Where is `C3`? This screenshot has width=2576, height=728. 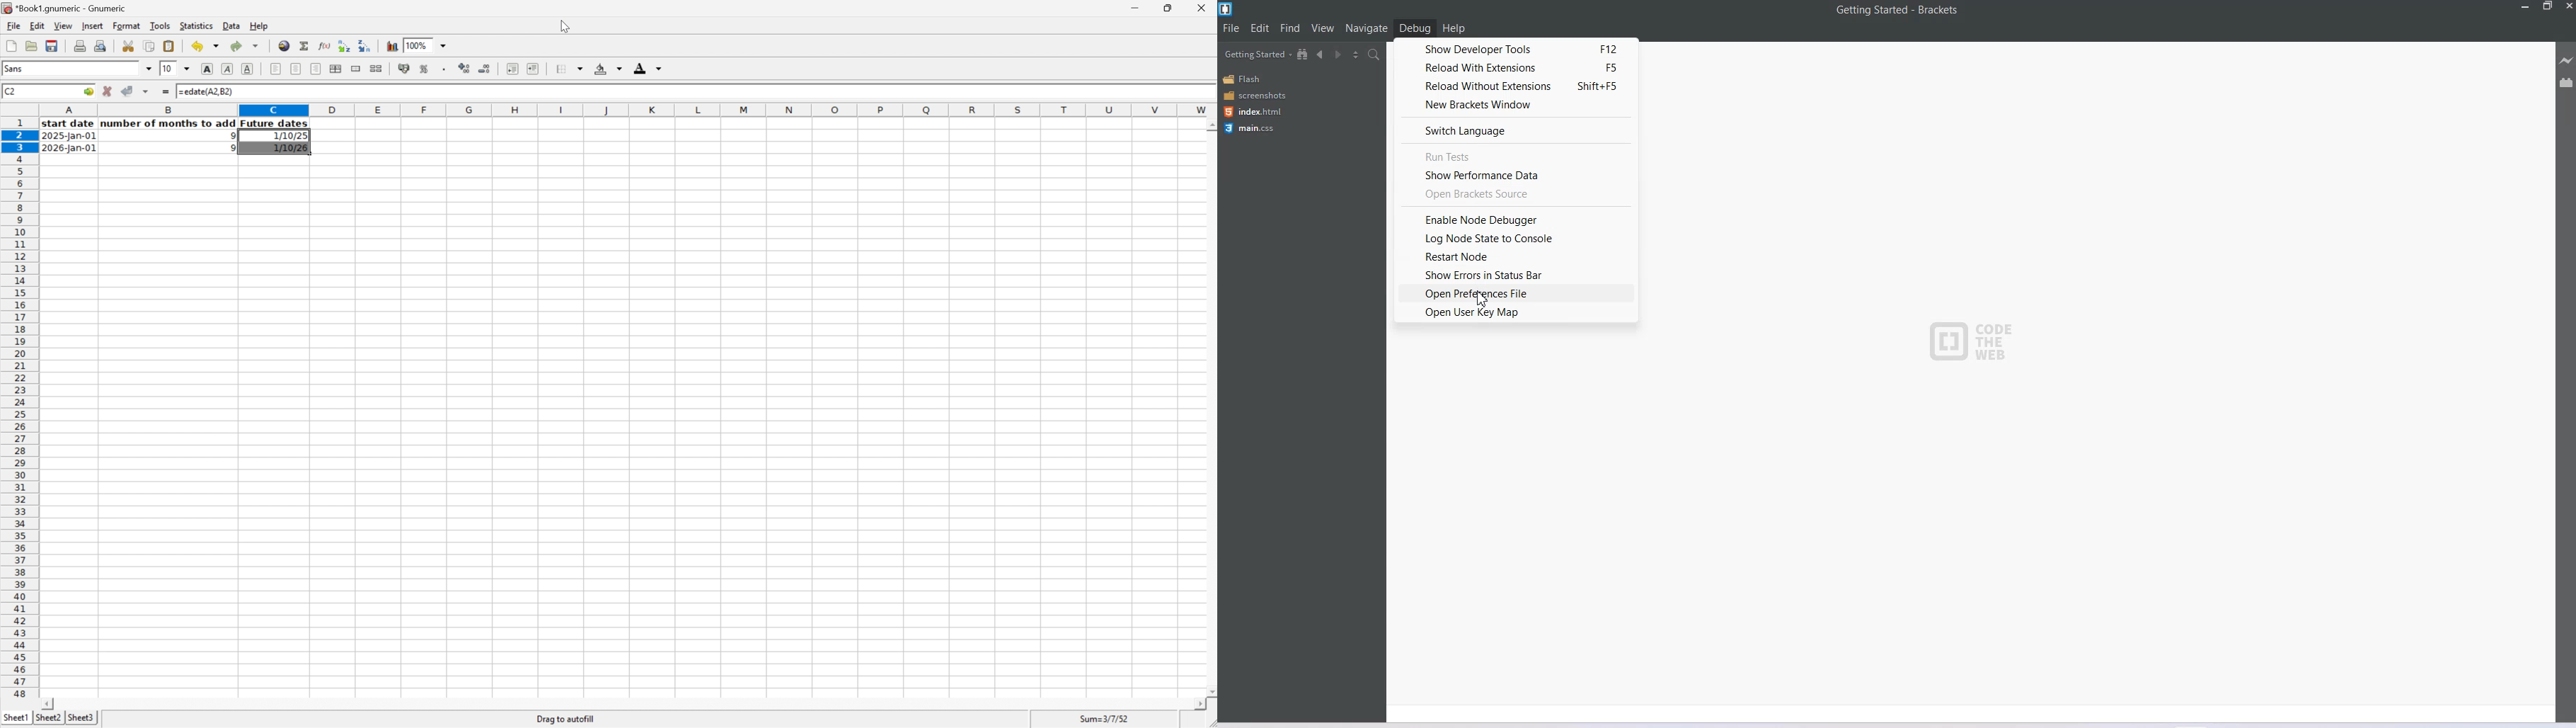
C3 is located at coordinates (9, 91).